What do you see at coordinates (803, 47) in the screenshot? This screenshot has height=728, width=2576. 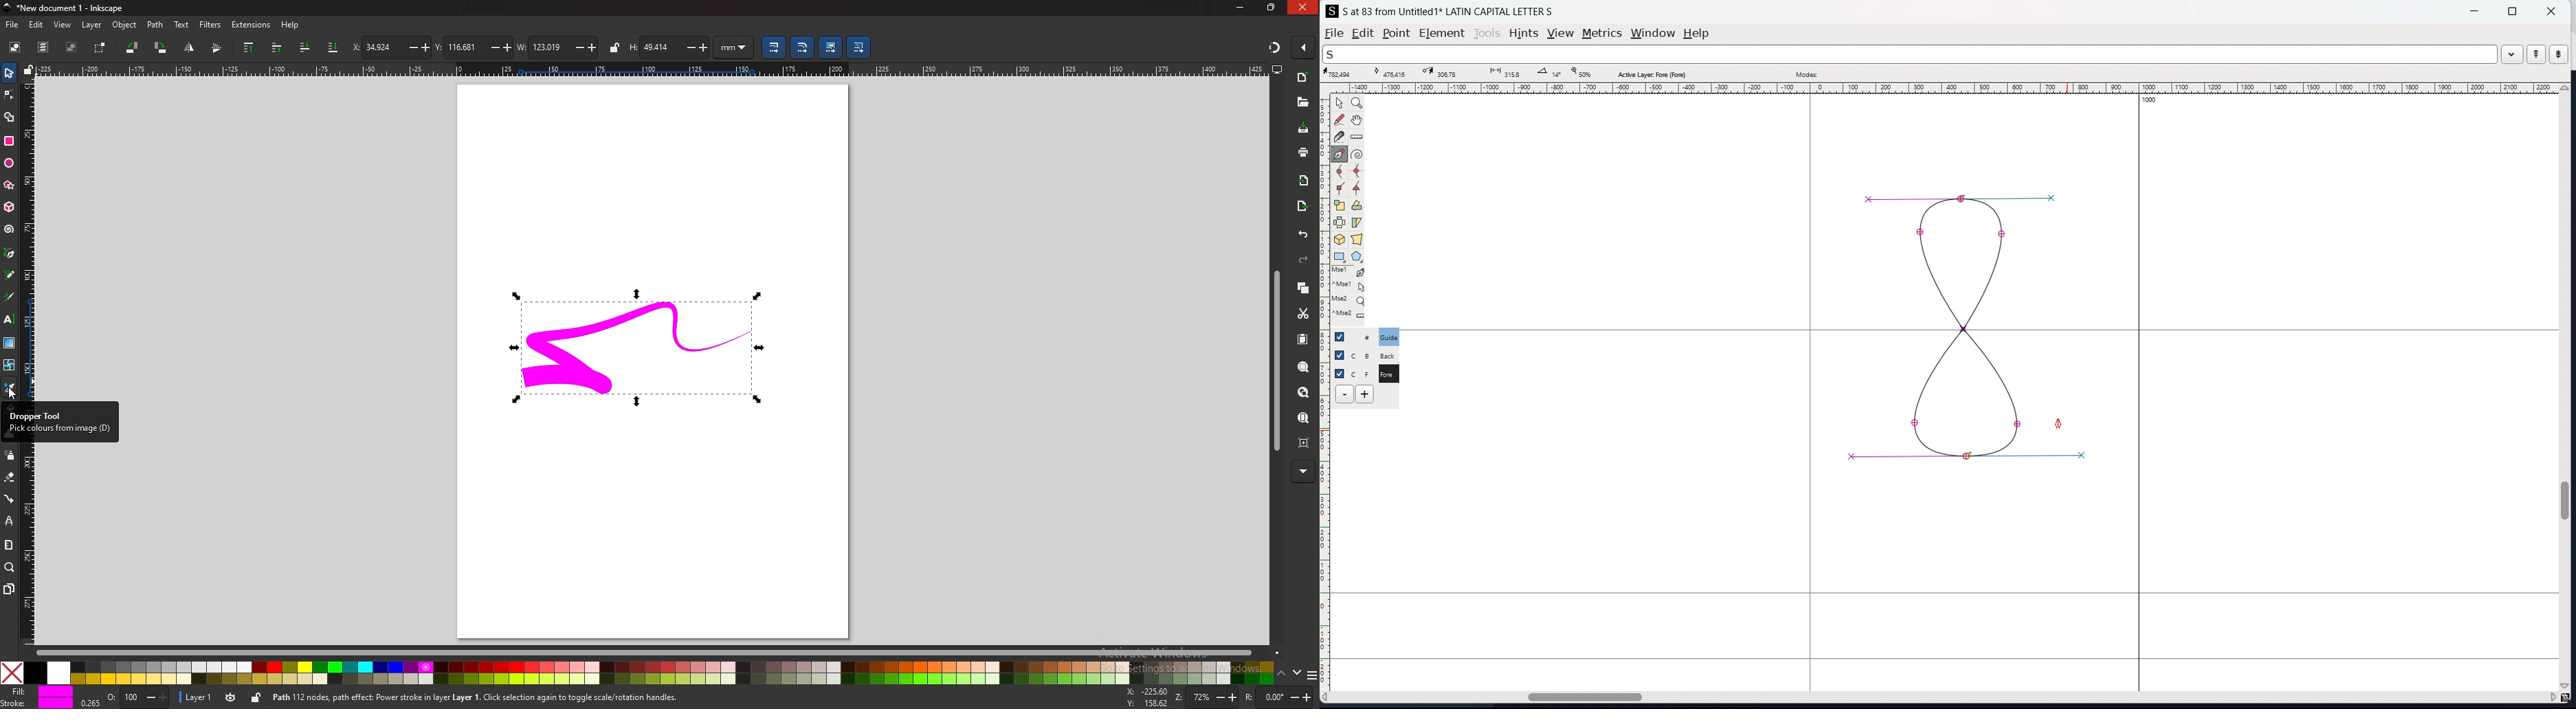 I see `scale radii` at bounding box center [803, 47].